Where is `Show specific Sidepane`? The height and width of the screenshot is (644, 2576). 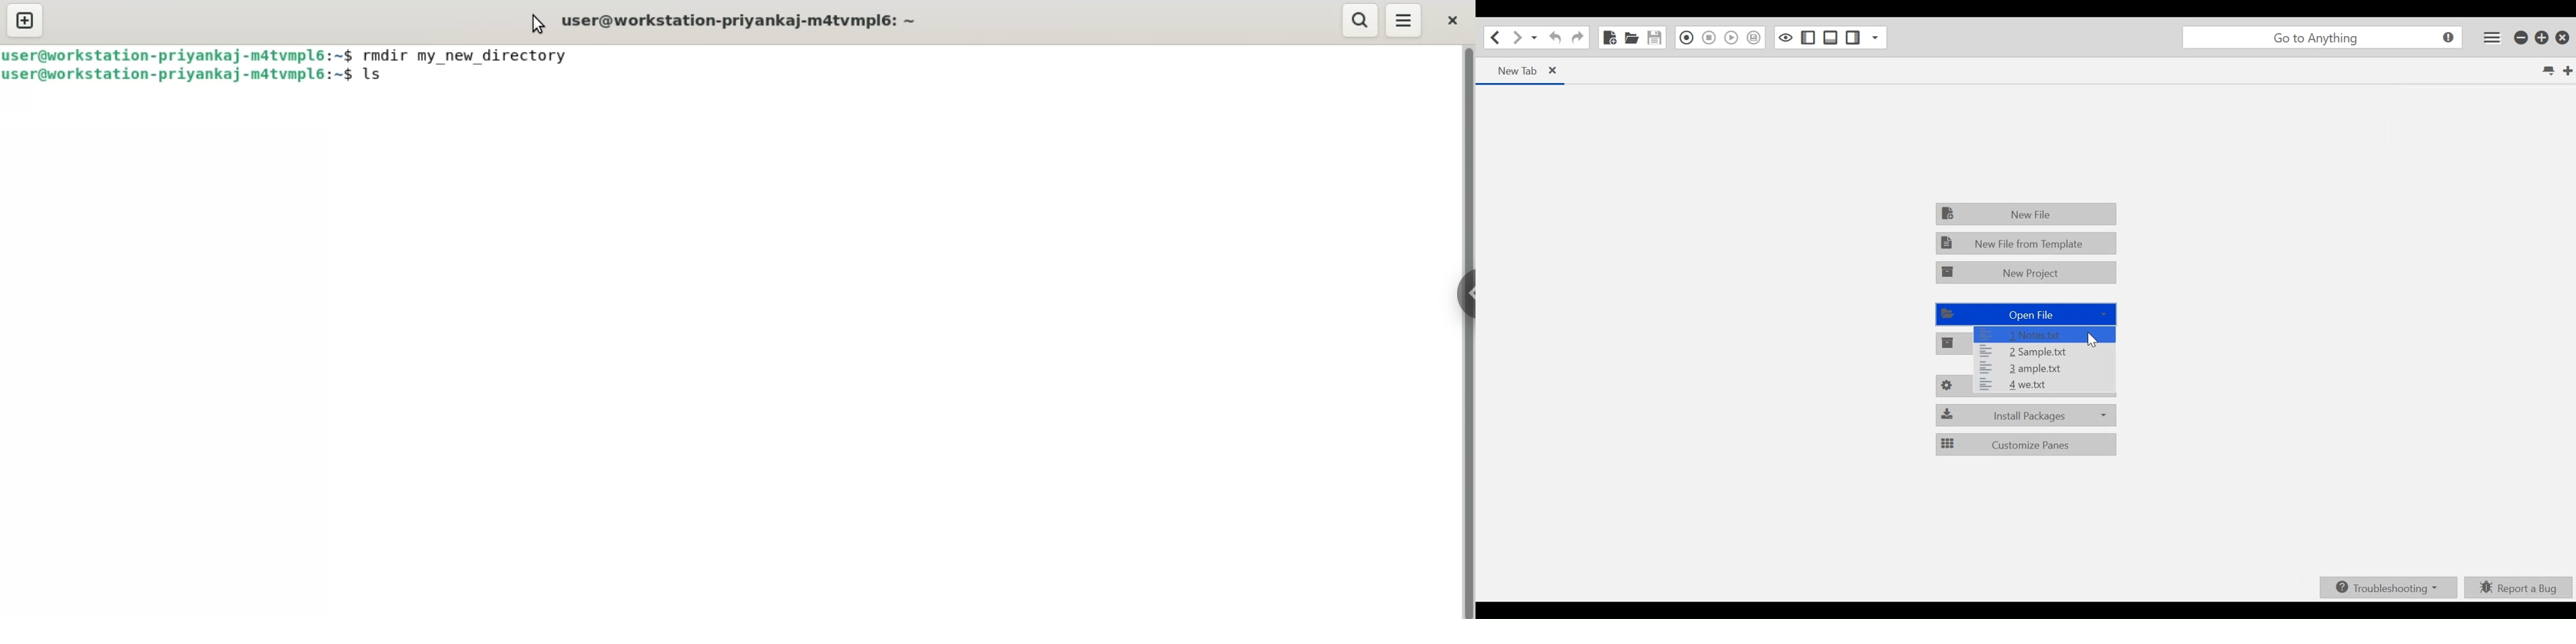 Show specific Sidepane is located at coordinates (1876, 37).